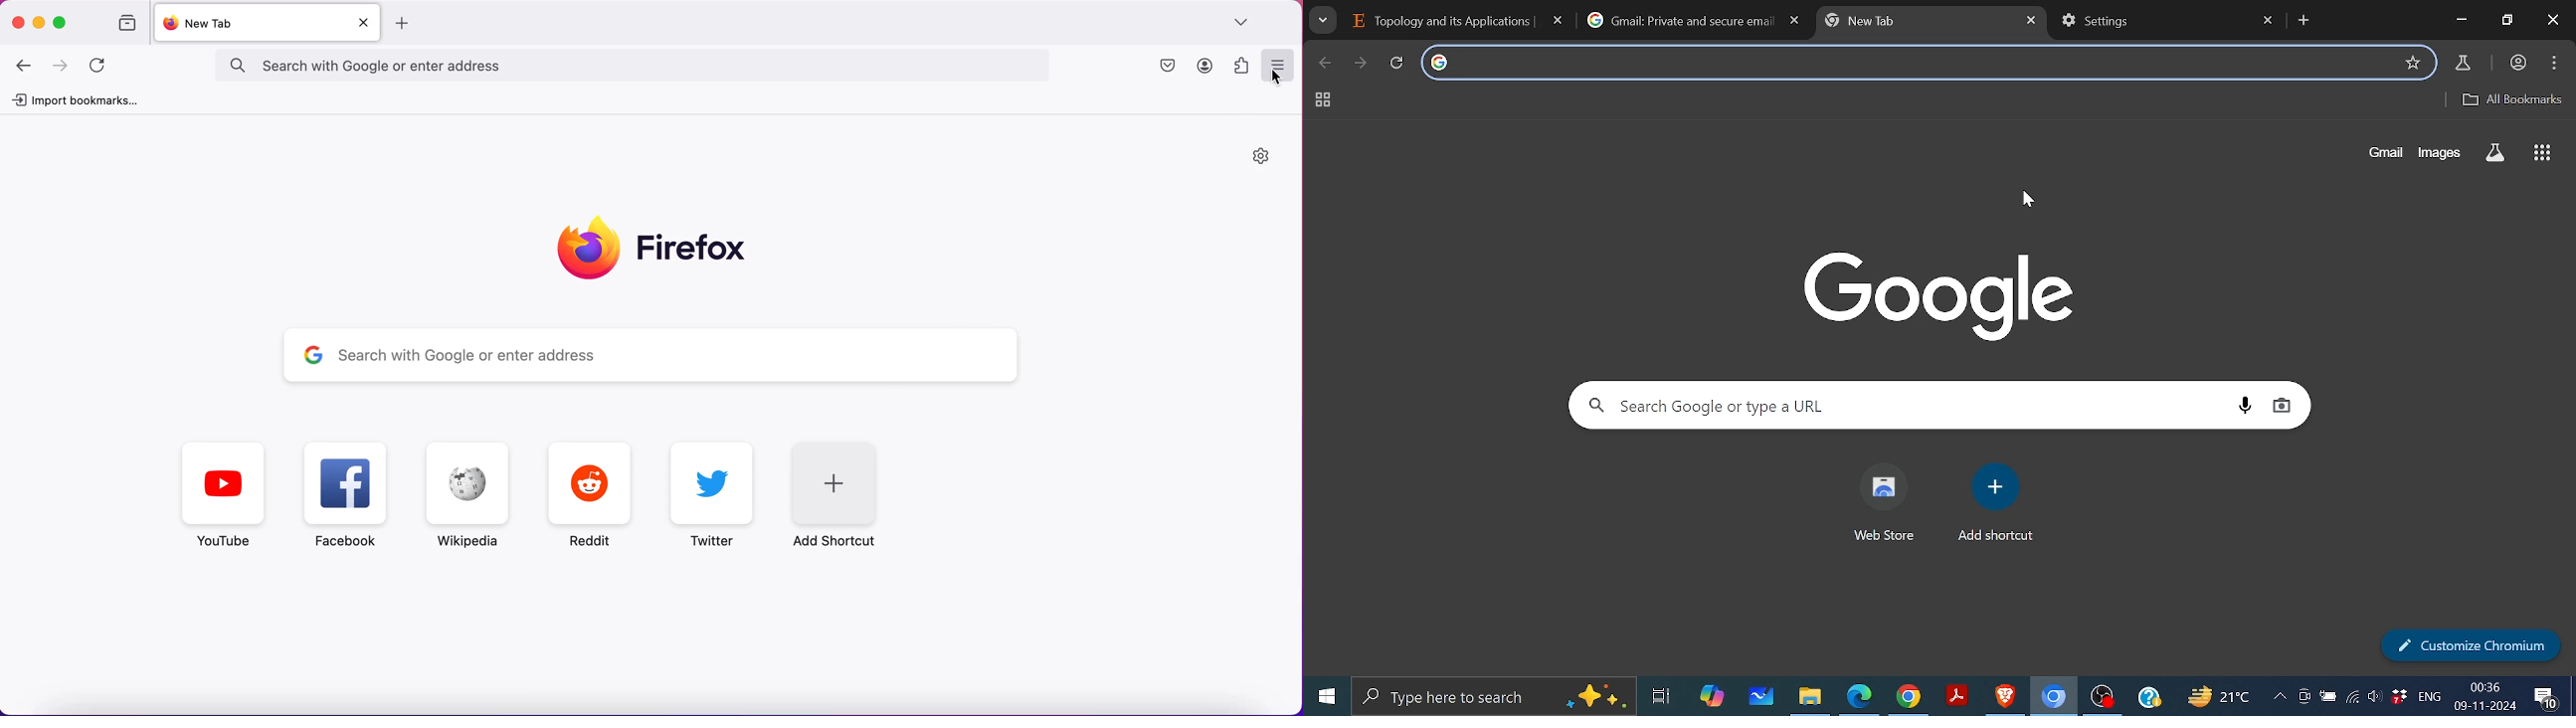 The width and height of the screenshot is (2576, 728). I want to click on YouTube, so click(225, 496).